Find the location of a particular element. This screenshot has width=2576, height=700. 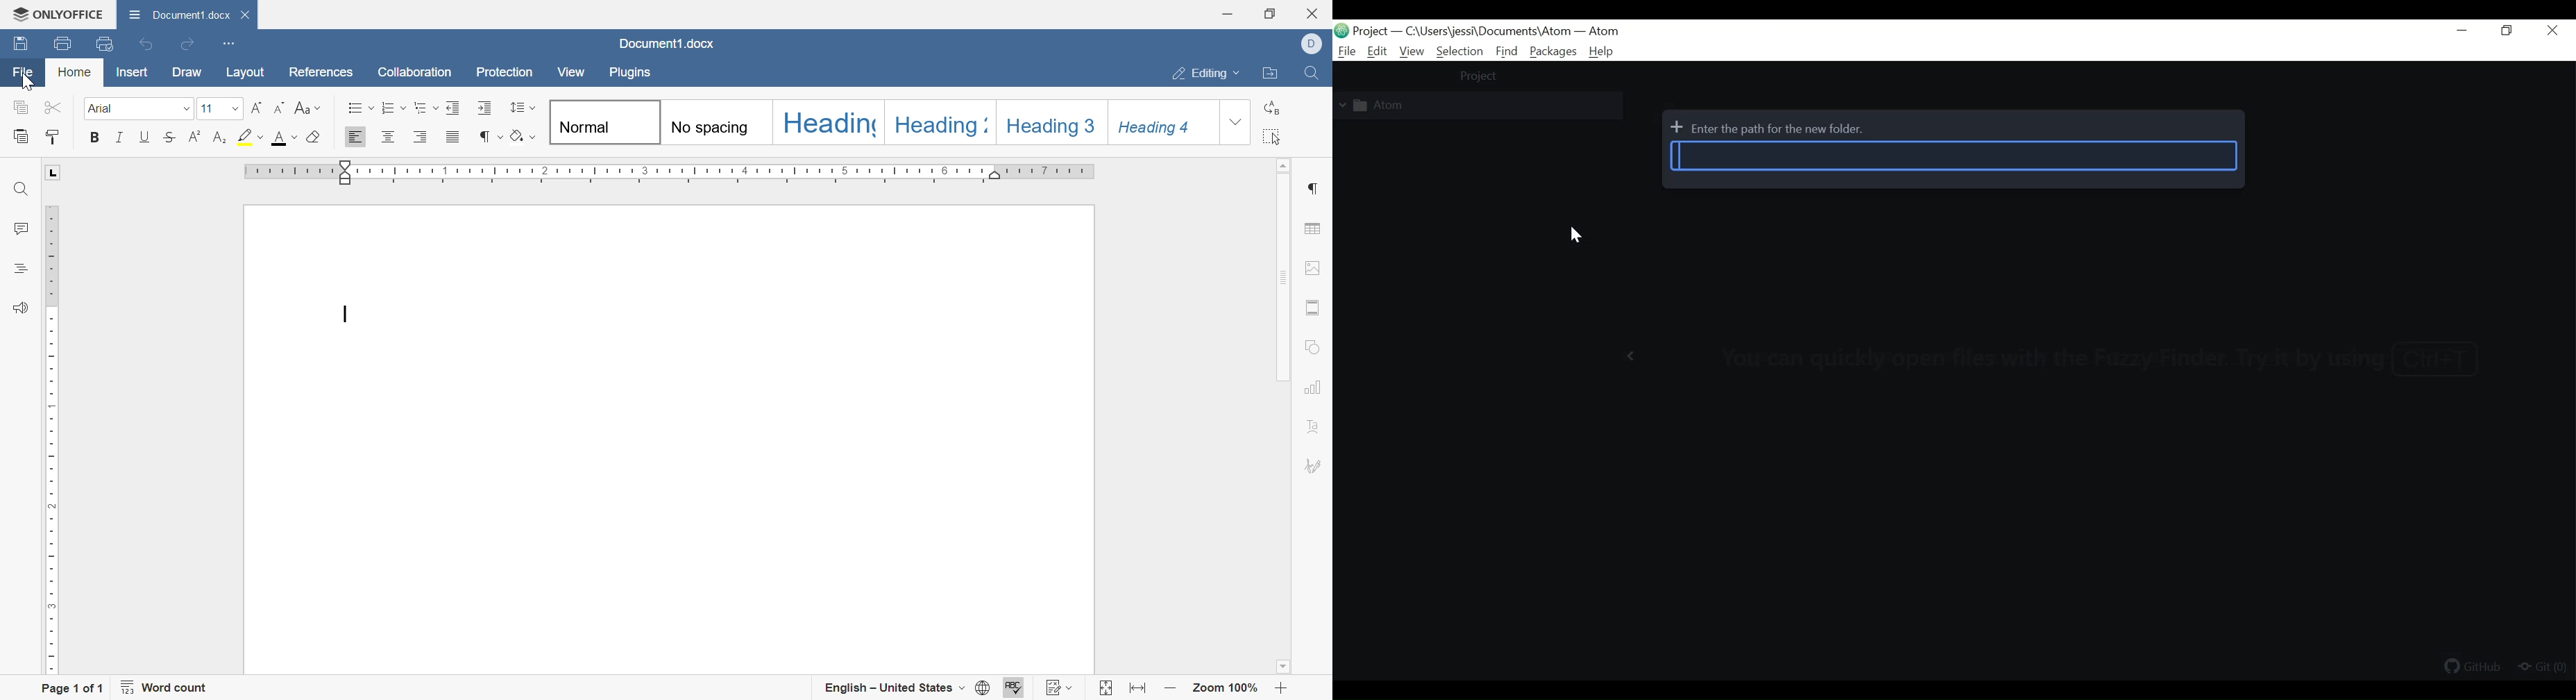

cursor is located at coordinates (1576, 237).